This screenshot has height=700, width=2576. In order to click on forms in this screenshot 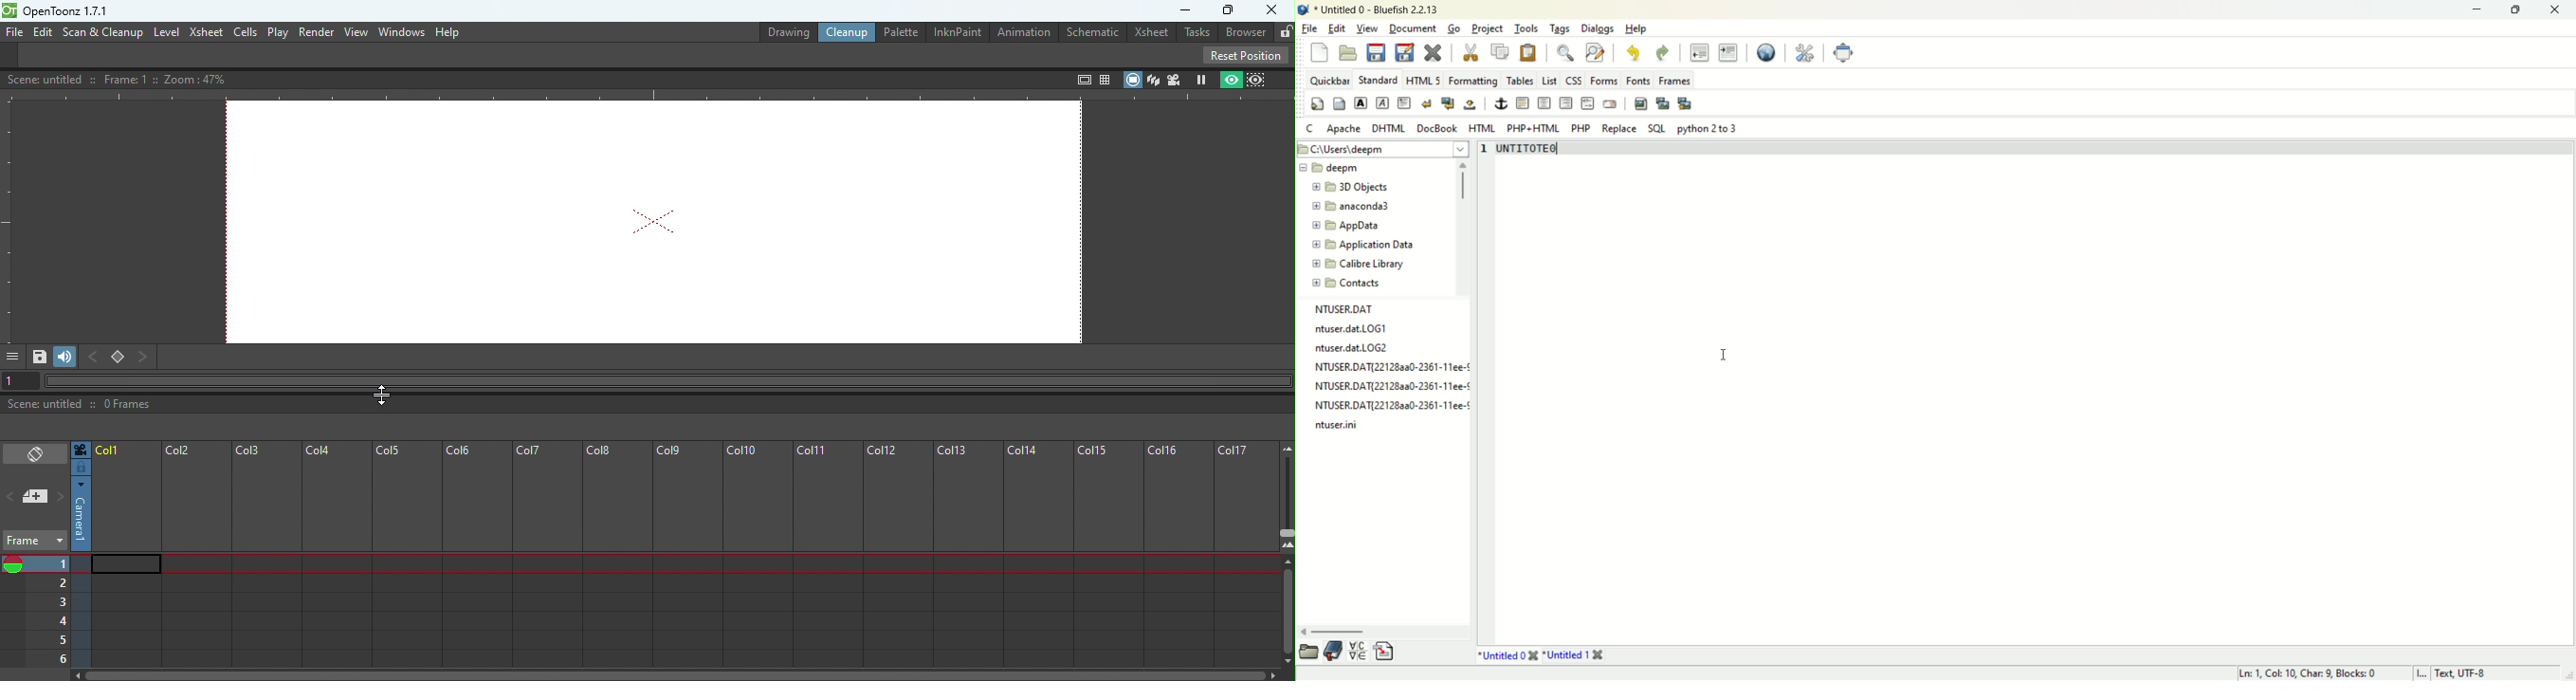, I will do `click(1602, 79)`.